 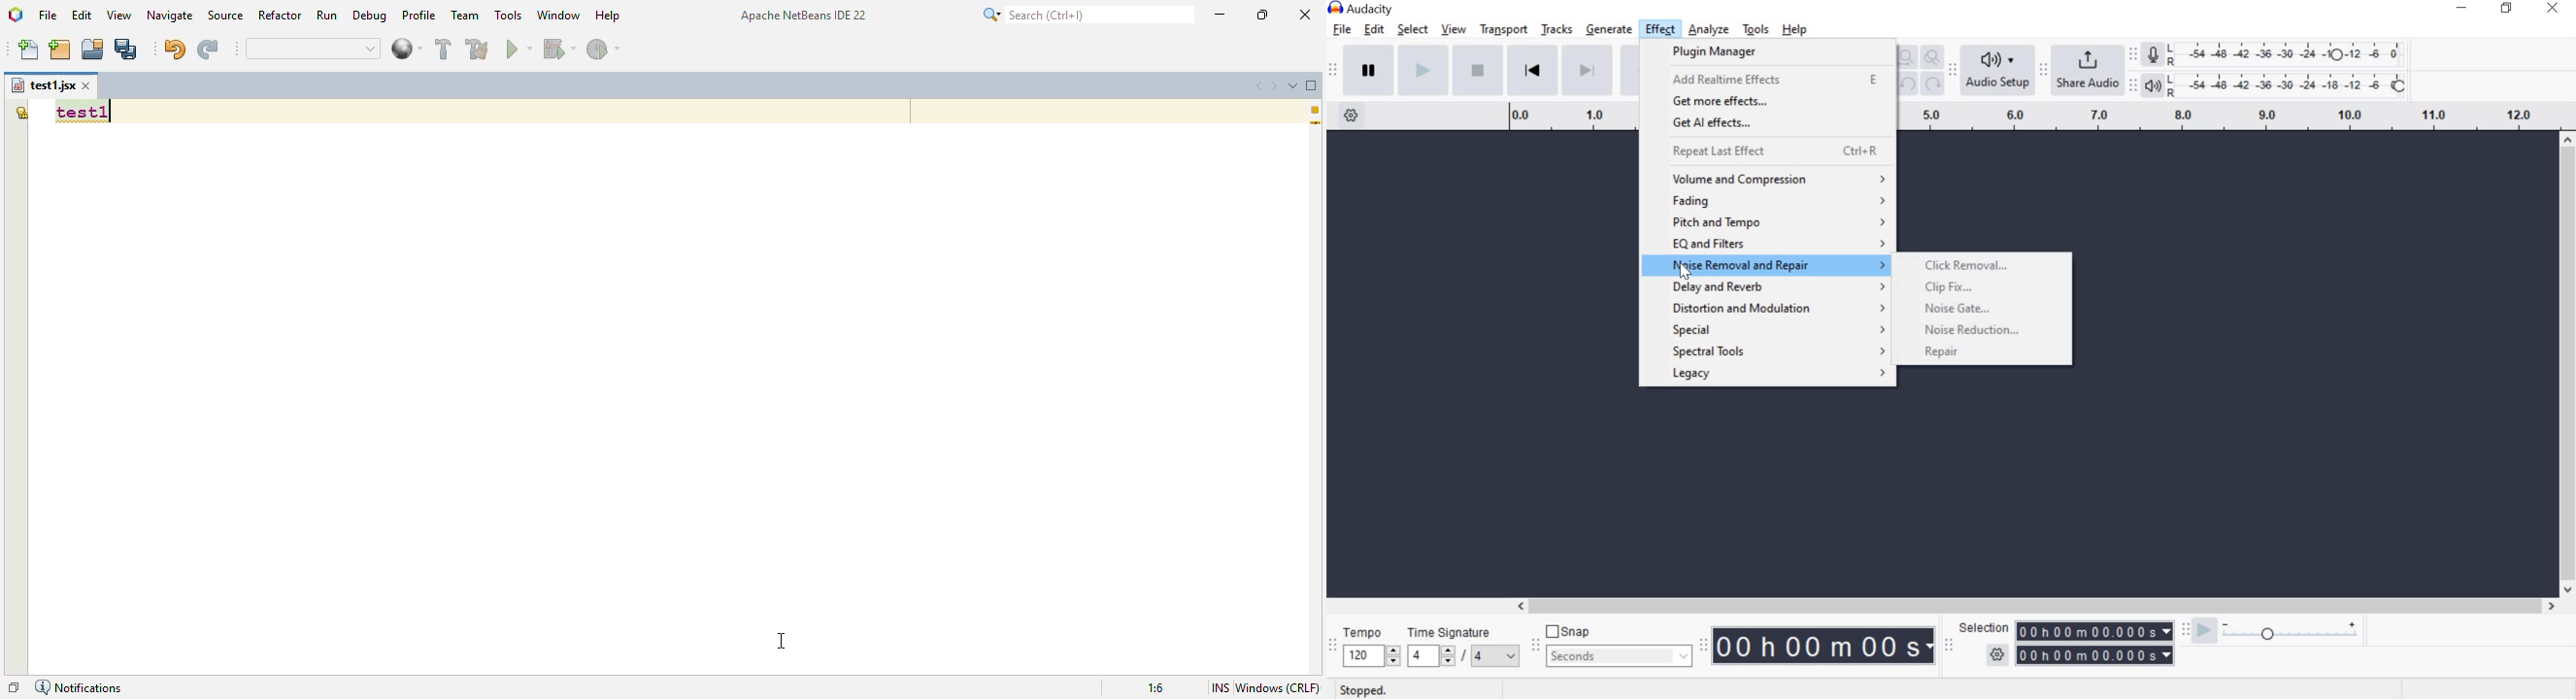 What do you see at coordinates (1773, 266) in the screenshot?
I see `noise removal and repair` at bounding box center [1773, 266].